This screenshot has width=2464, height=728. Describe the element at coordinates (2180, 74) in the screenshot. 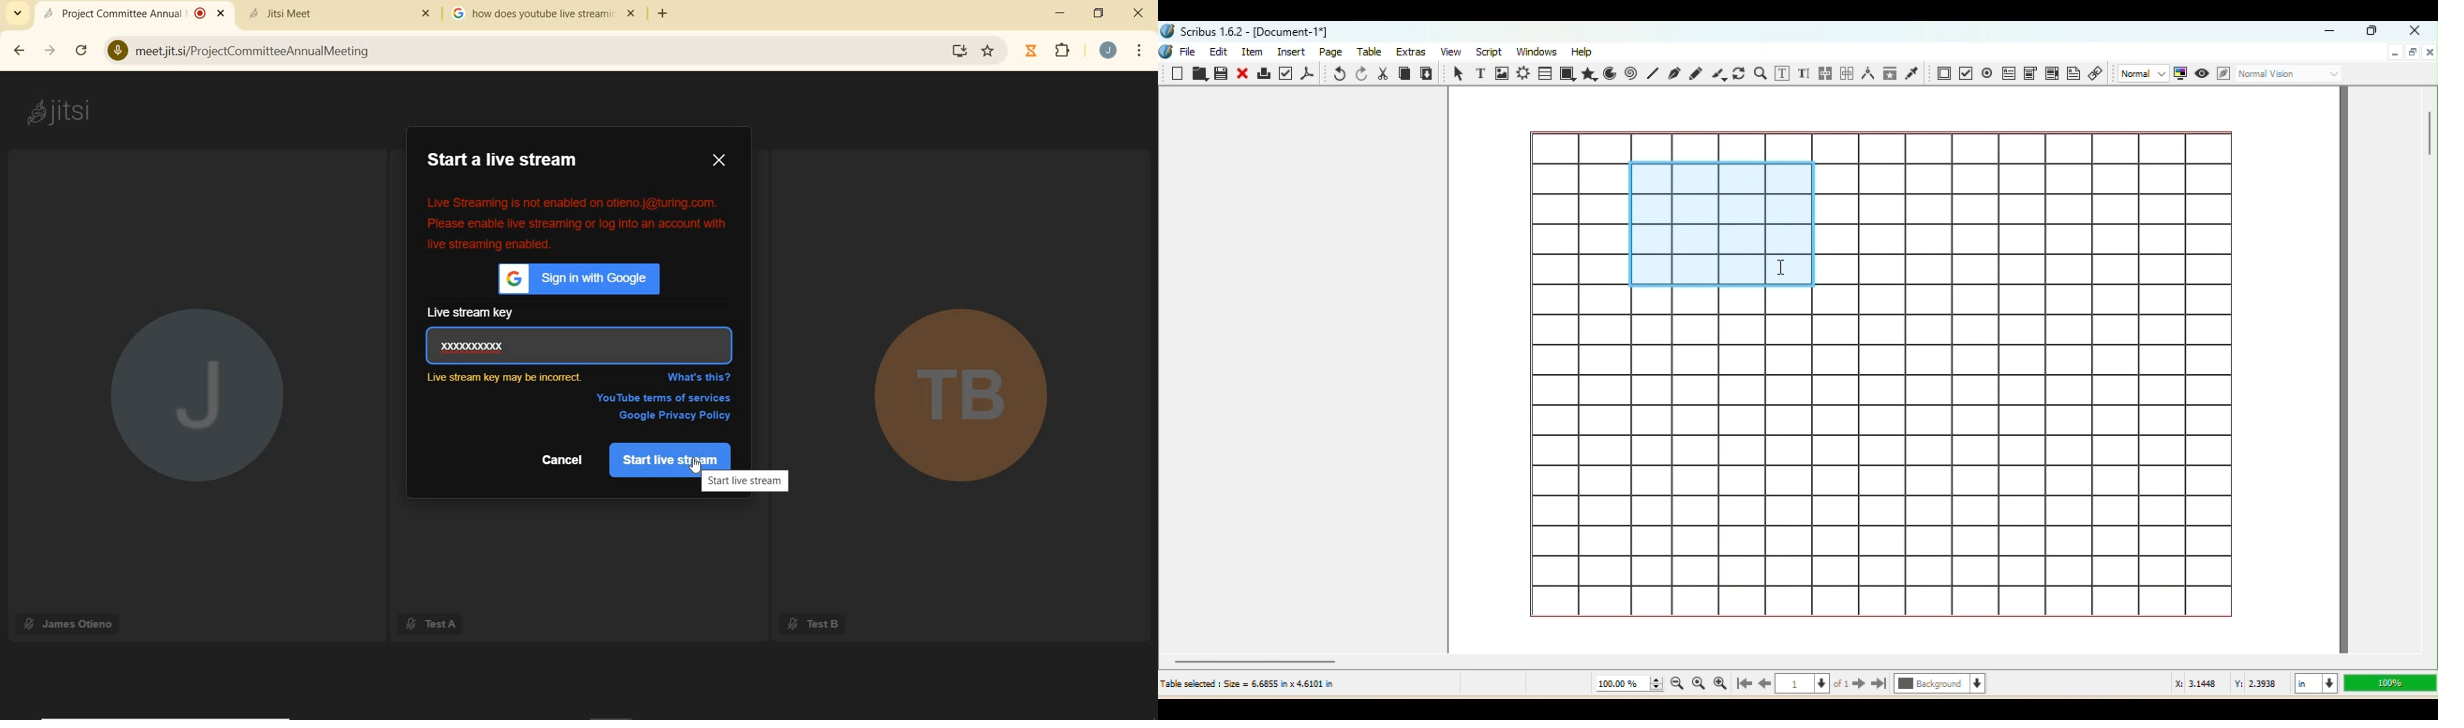

I see `Toggle color management system` at that location.